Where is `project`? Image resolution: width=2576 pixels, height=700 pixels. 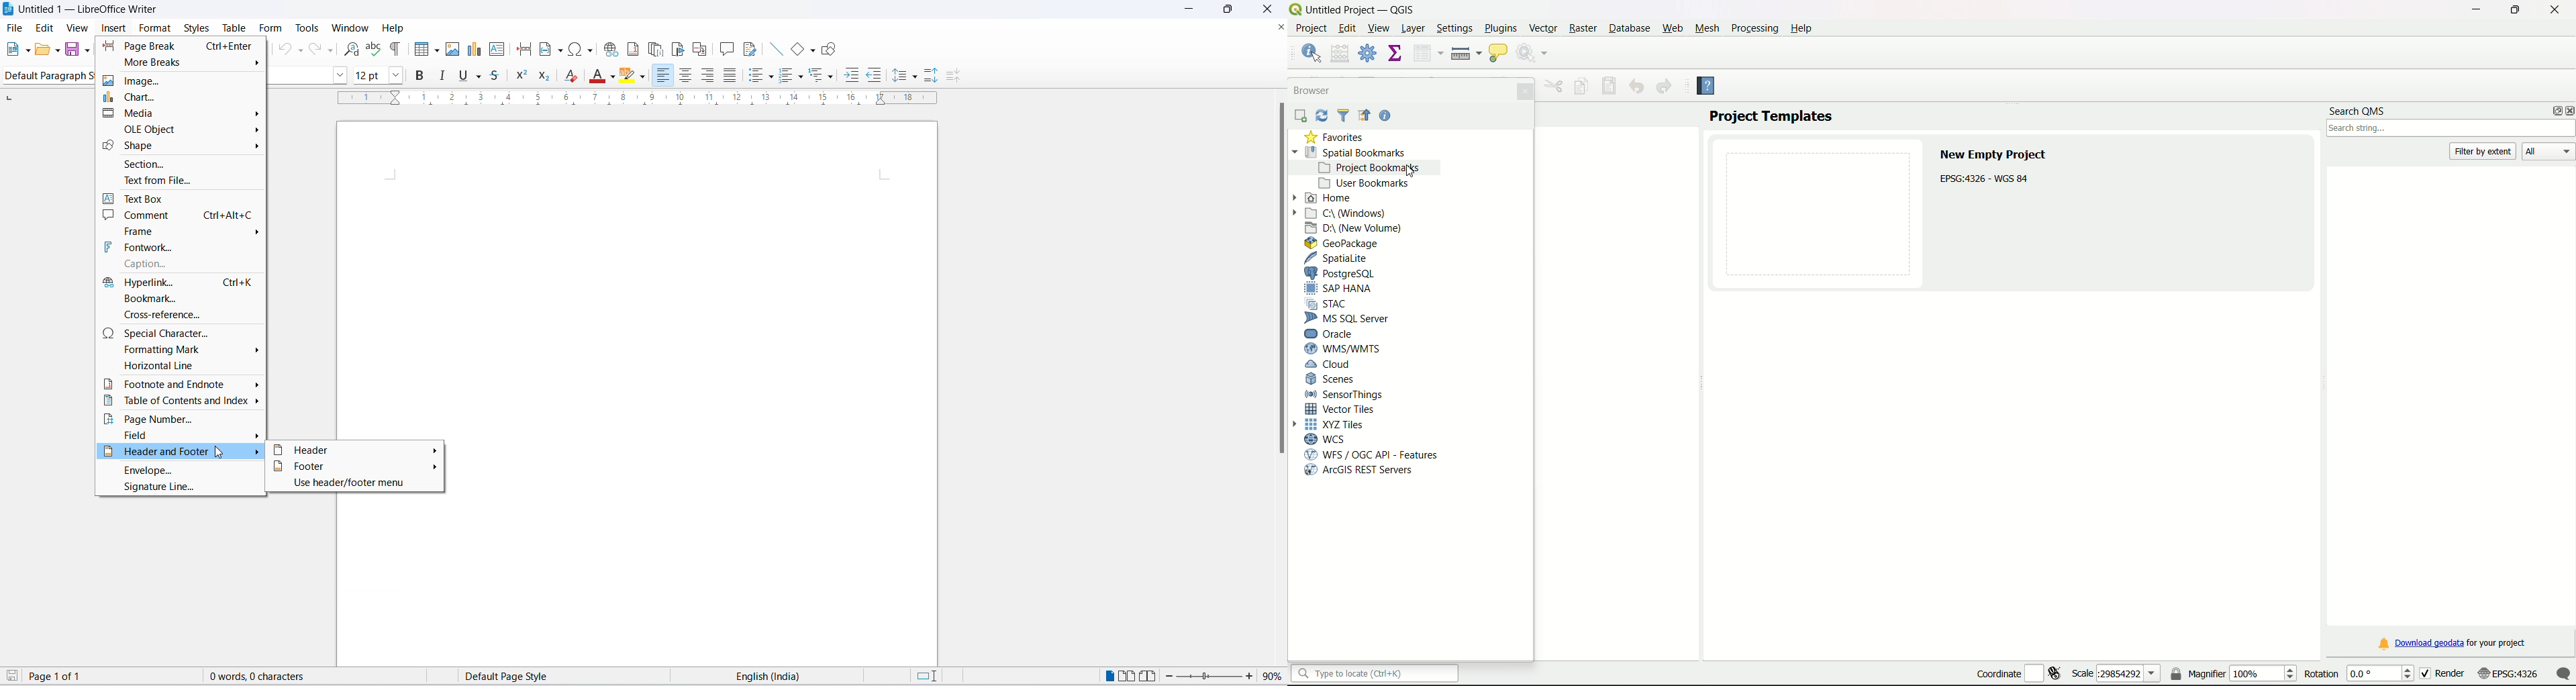
project is located at coordinates (1312, 30).